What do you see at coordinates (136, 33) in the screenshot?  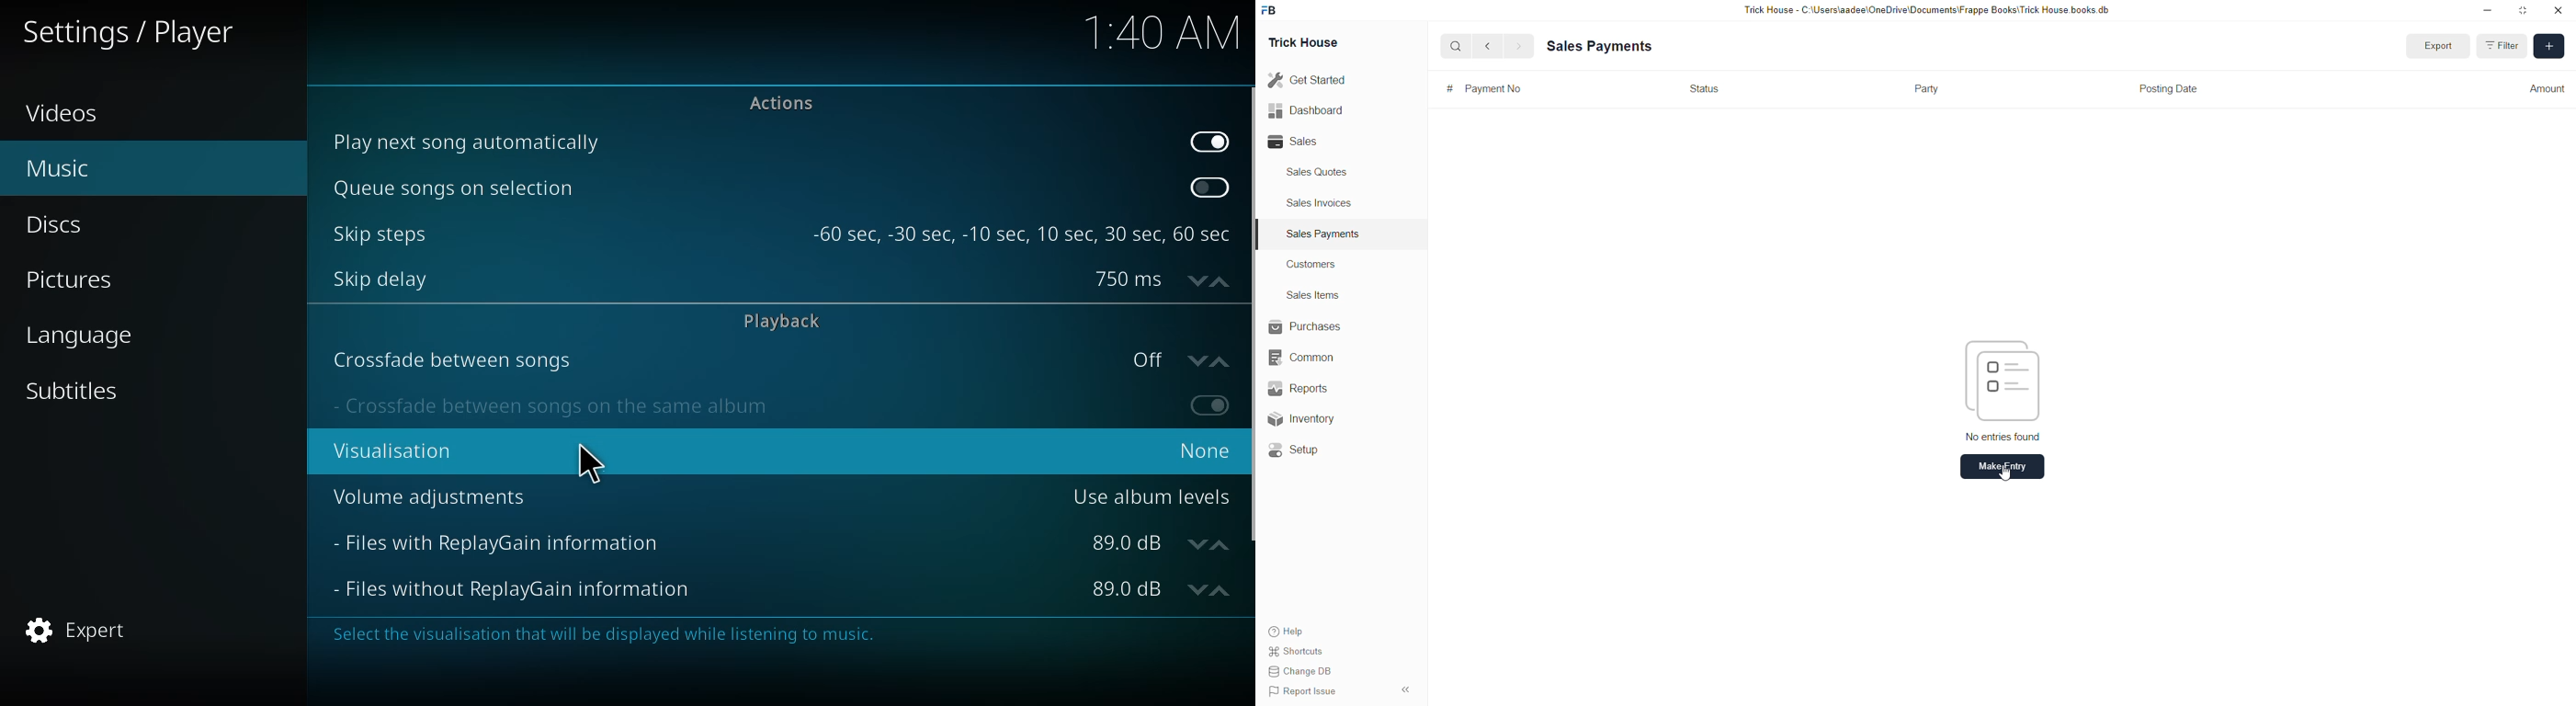 I see `player` at bounding box center [136, 33].